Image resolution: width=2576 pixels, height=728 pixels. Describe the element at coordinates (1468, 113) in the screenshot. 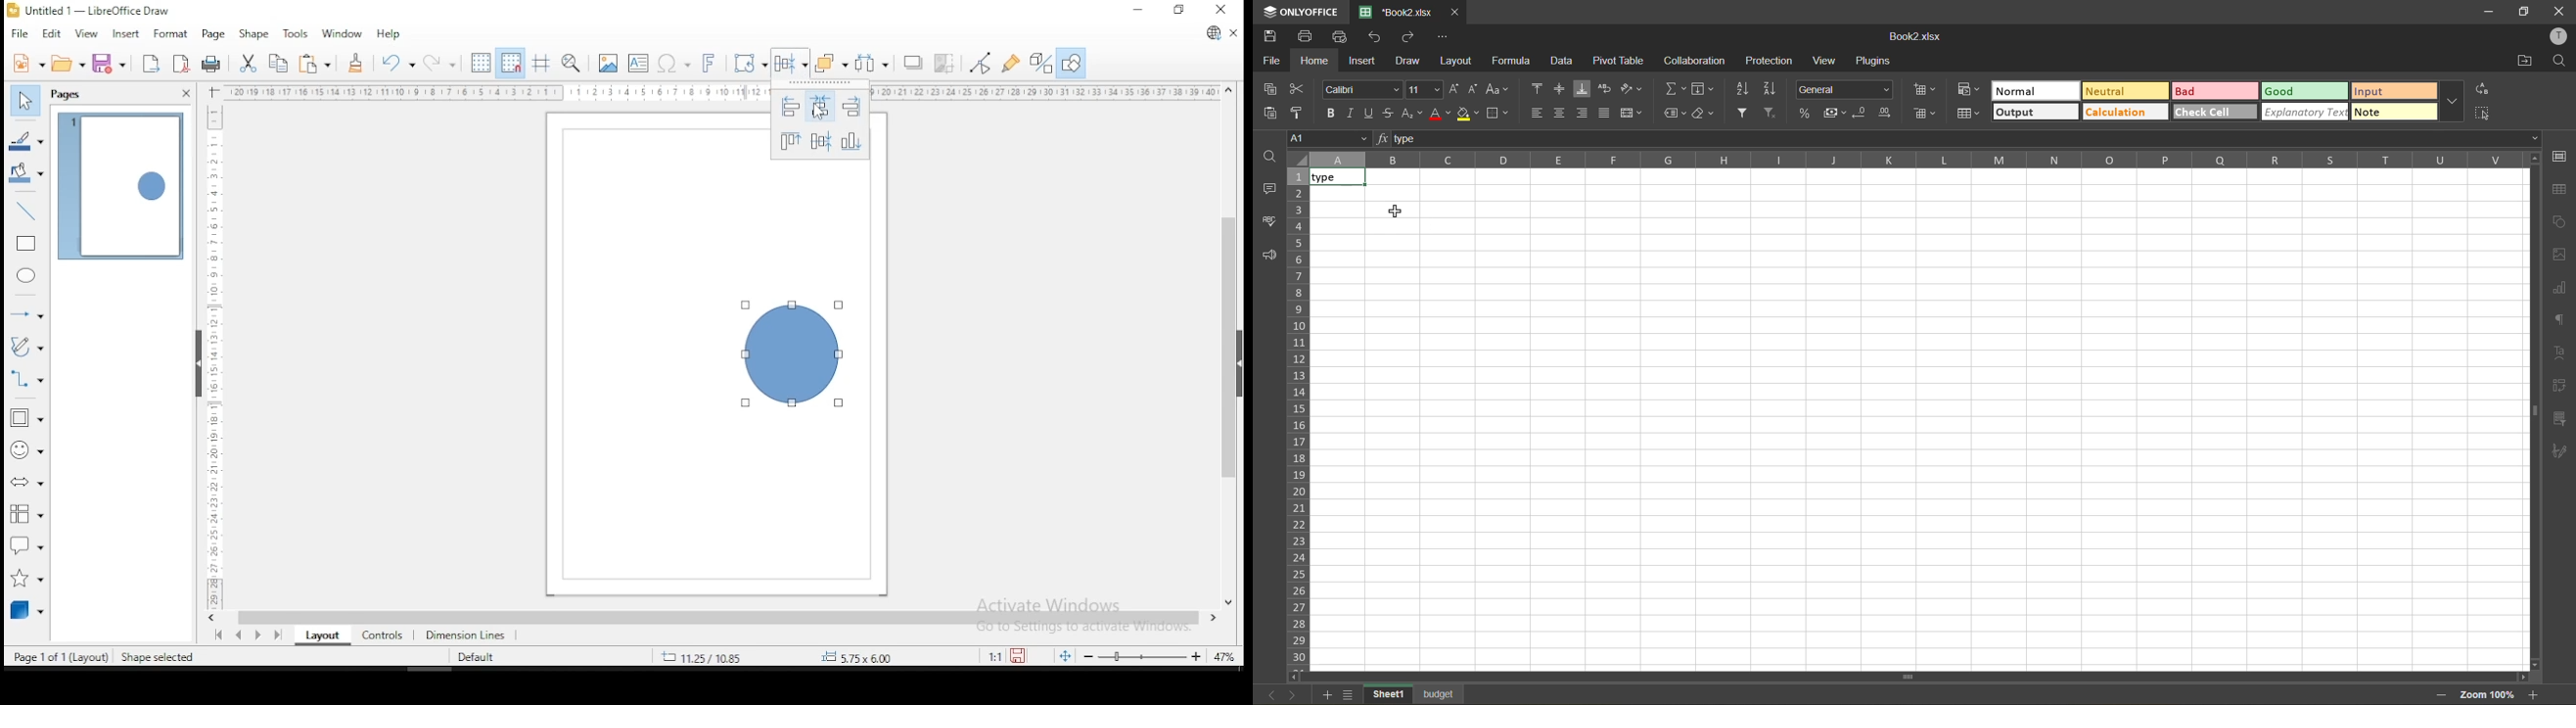

I see `fill color` at that location.